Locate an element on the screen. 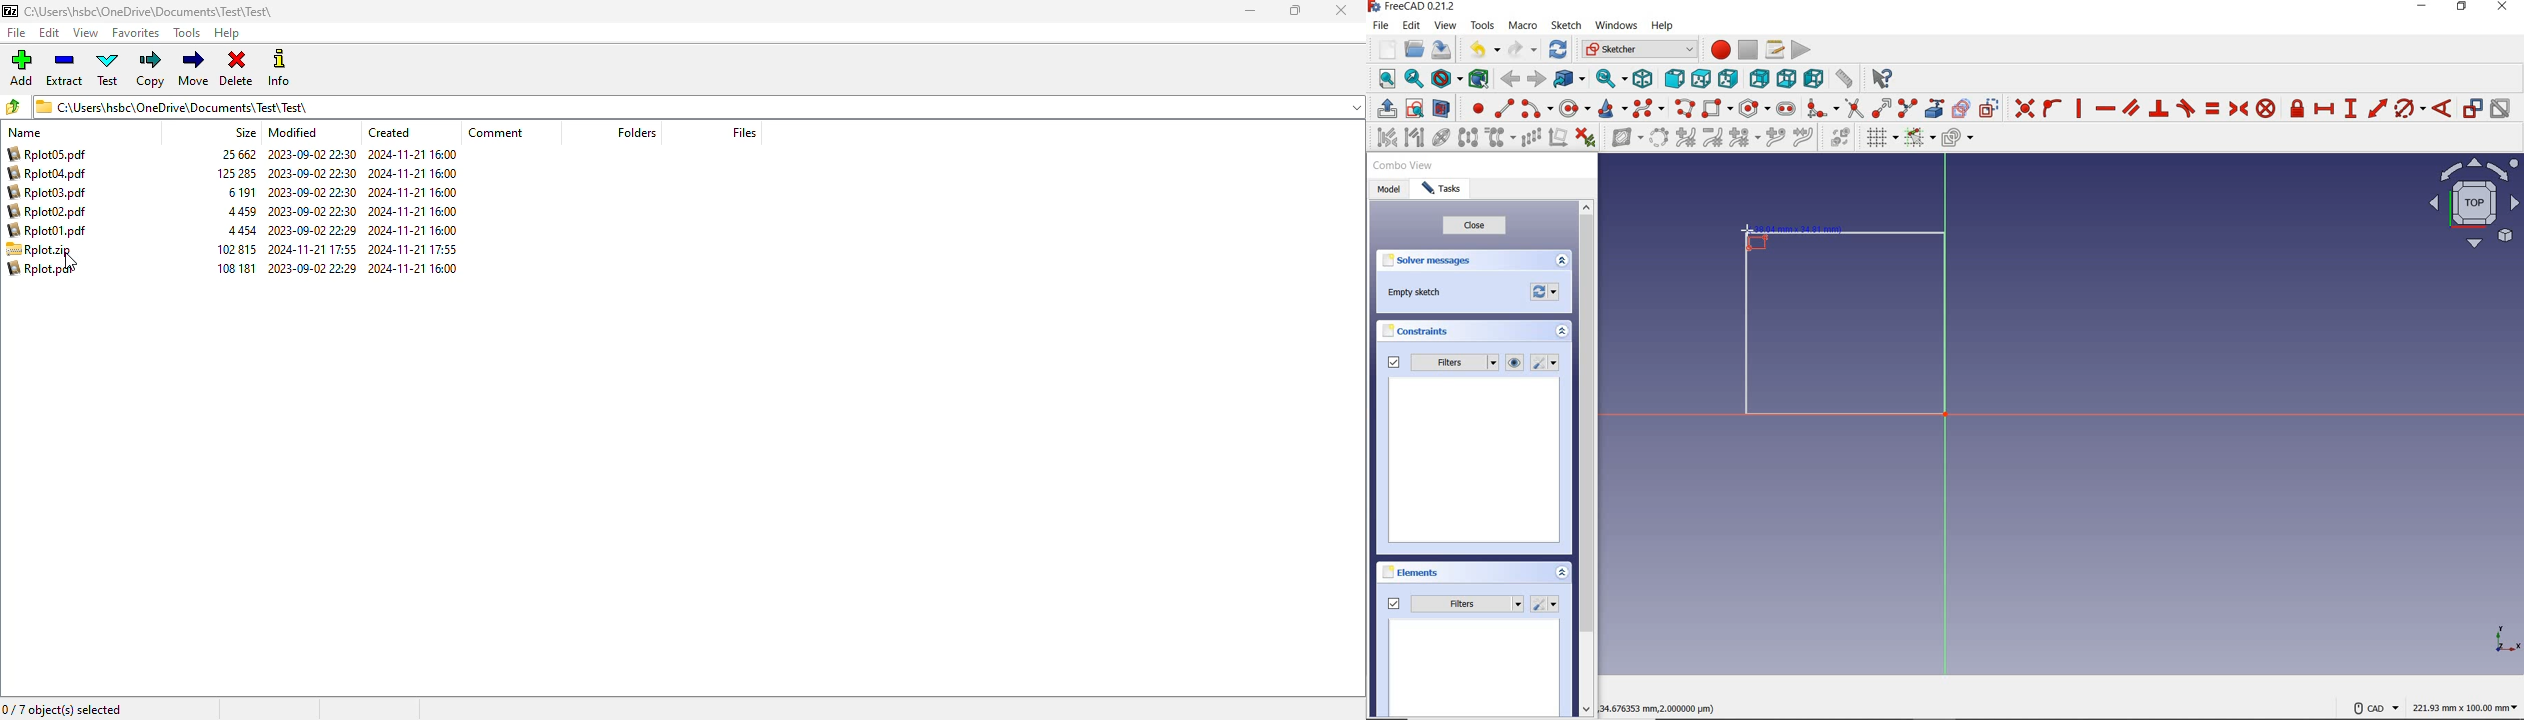 The height and width of the screenshot is (728, 2548). create rectangle is located at coordinates (1718, 109).